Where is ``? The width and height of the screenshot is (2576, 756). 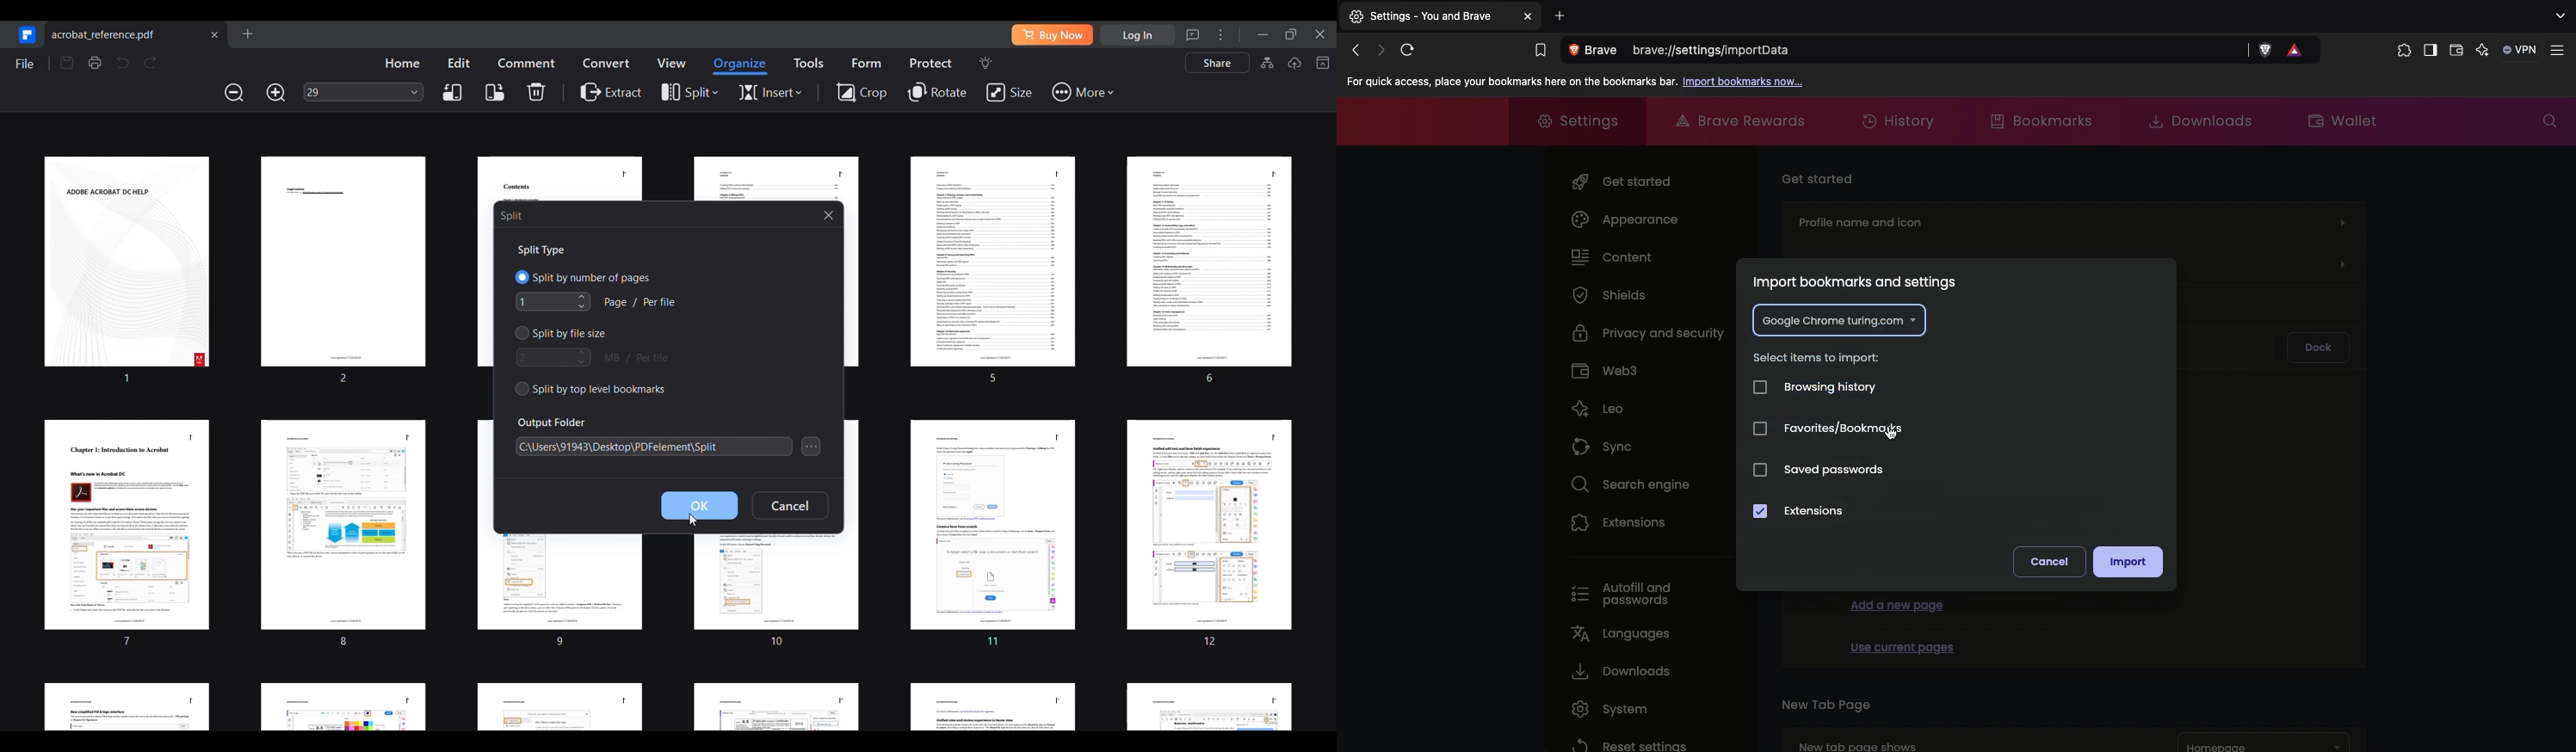
 is located at coordinates (1530, 16).